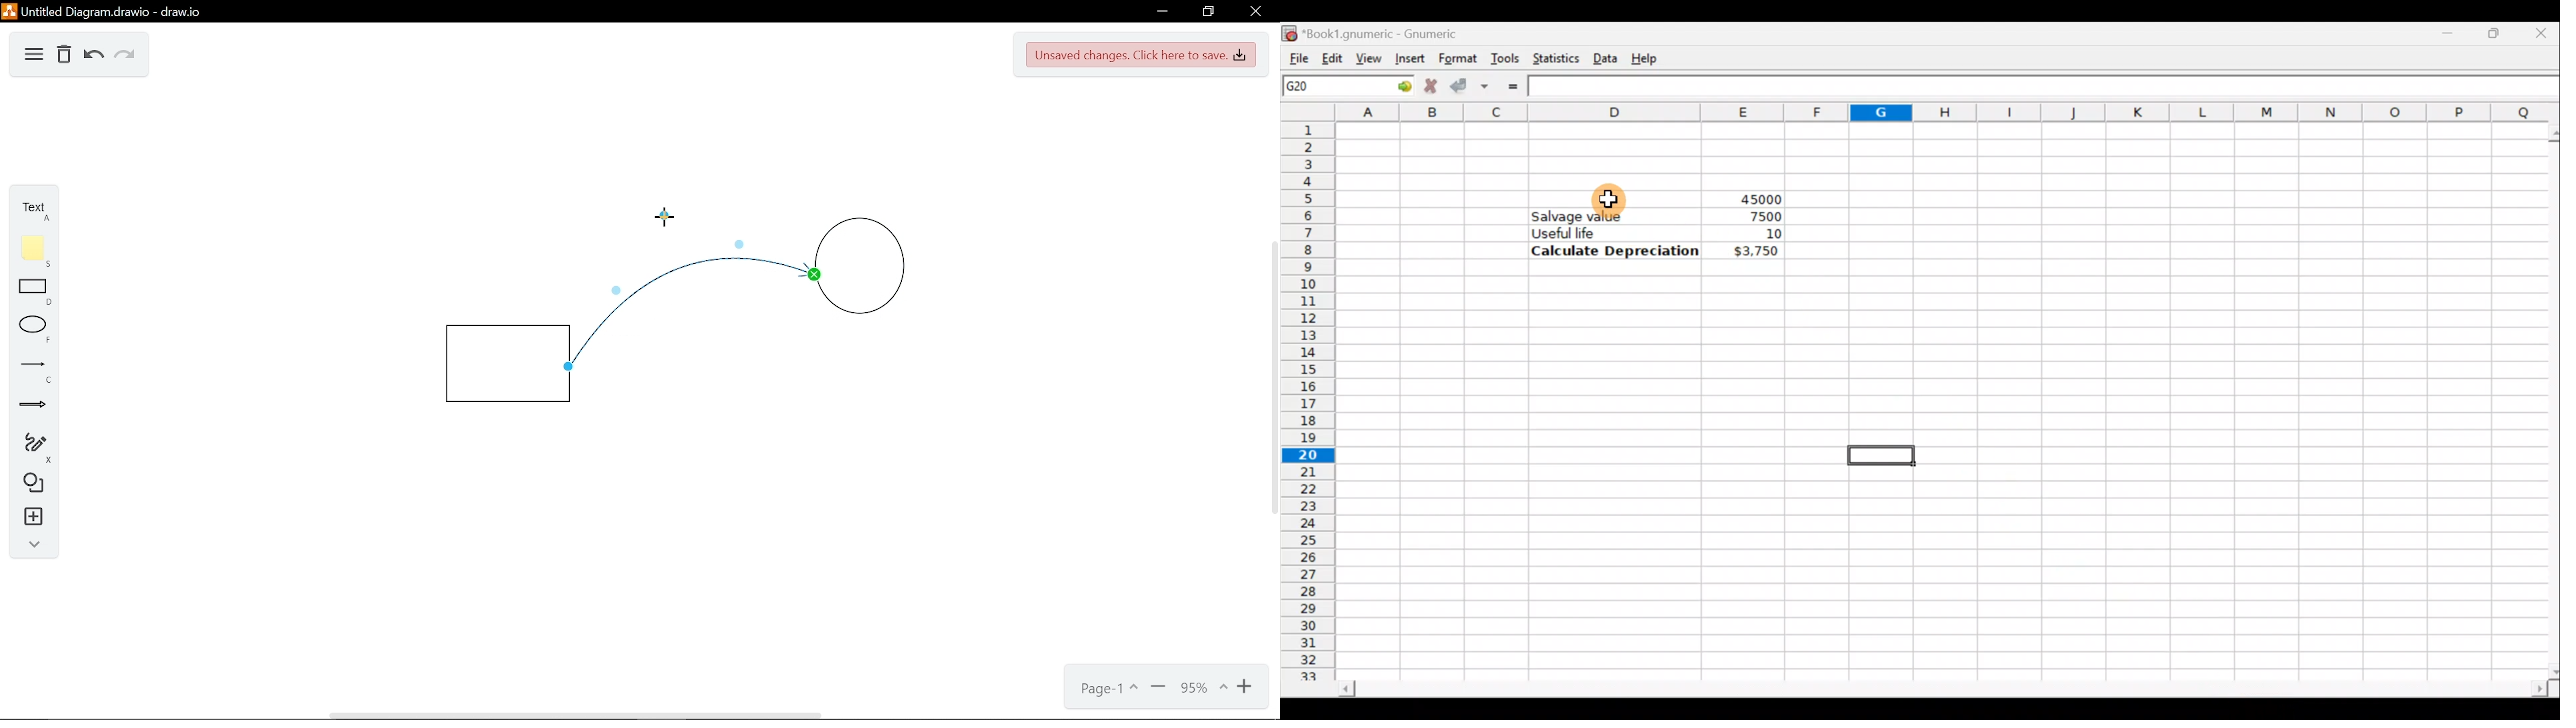  Describe the element at coordinates (92, 56) in the screenshot. I see `Undo` at that location.